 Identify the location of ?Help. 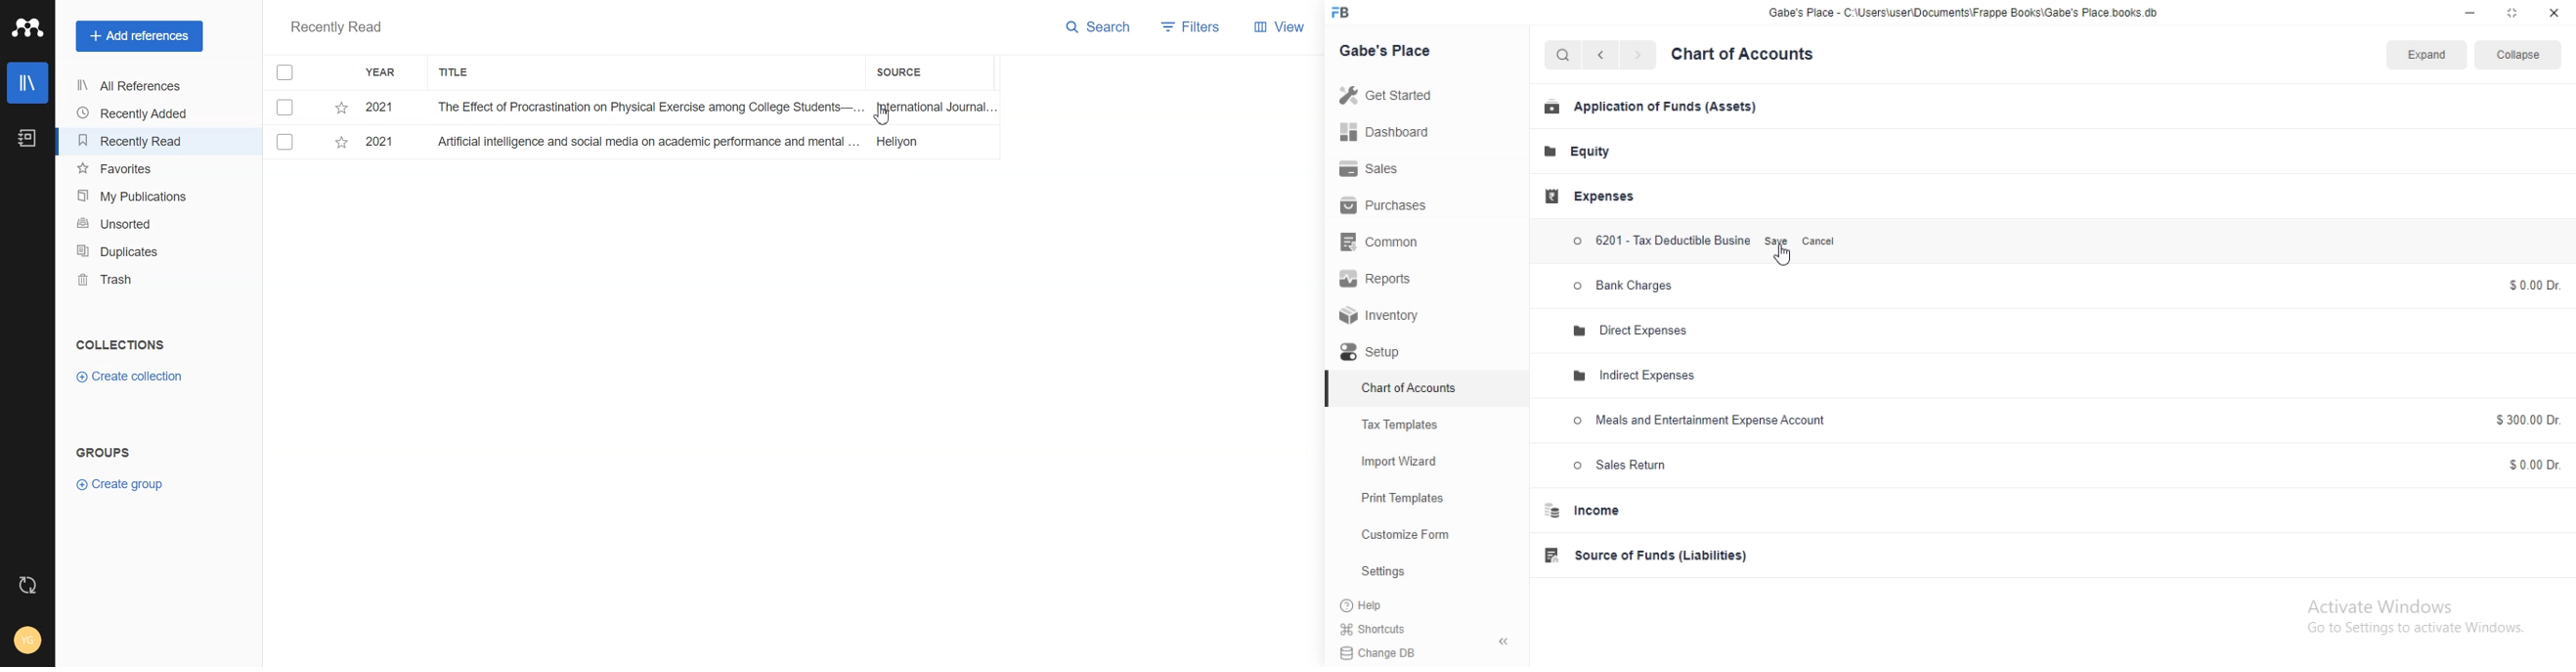
(1382, 605).